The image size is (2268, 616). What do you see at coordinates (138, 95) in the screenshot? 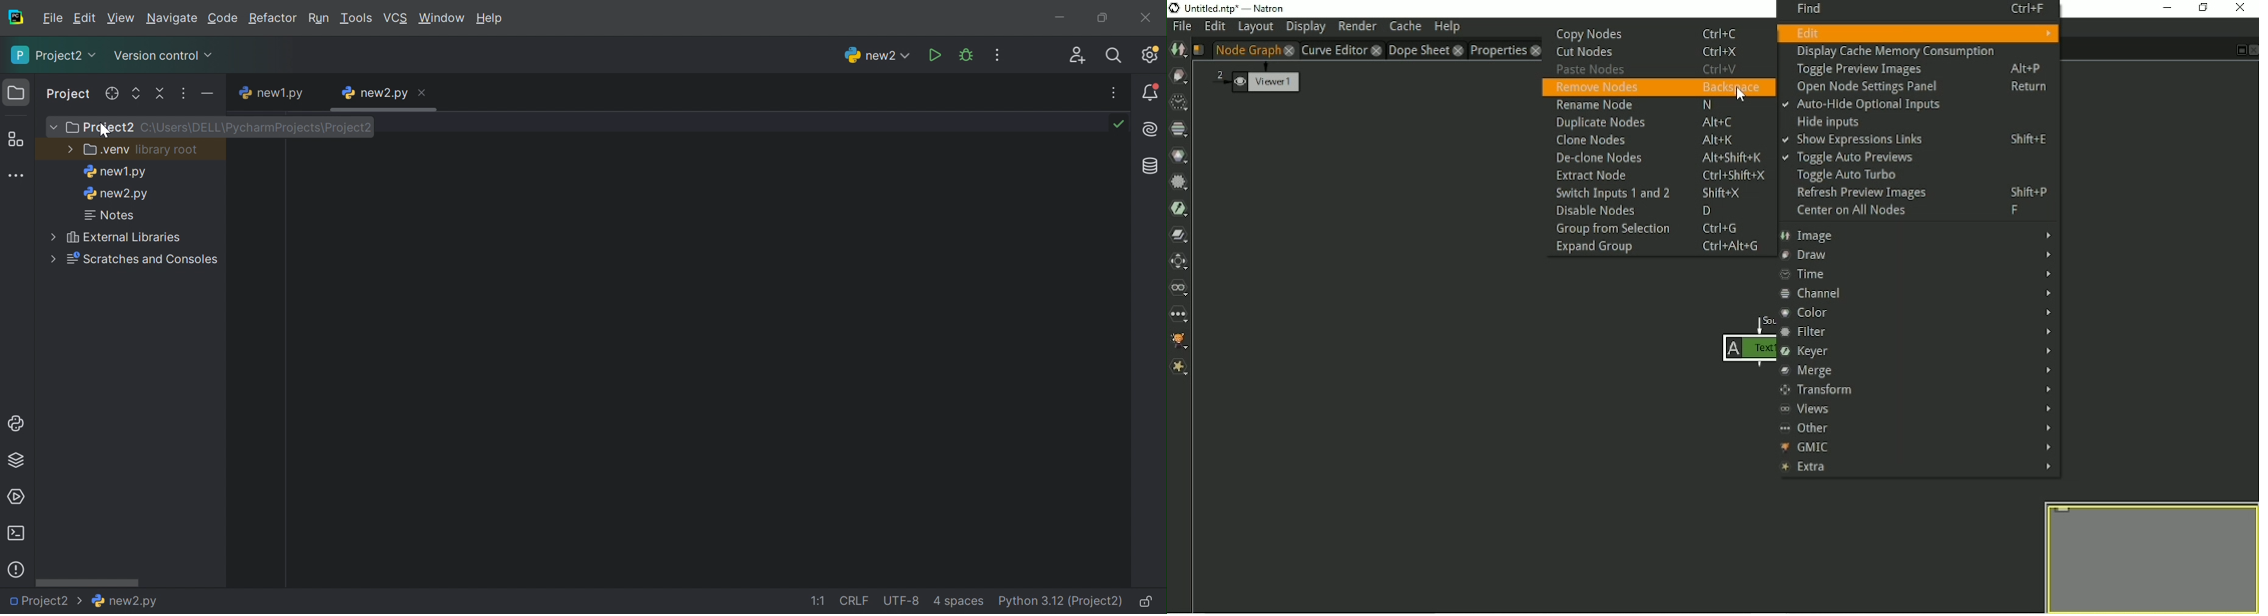
I see `Expand all` at bounding box center [138, 95].